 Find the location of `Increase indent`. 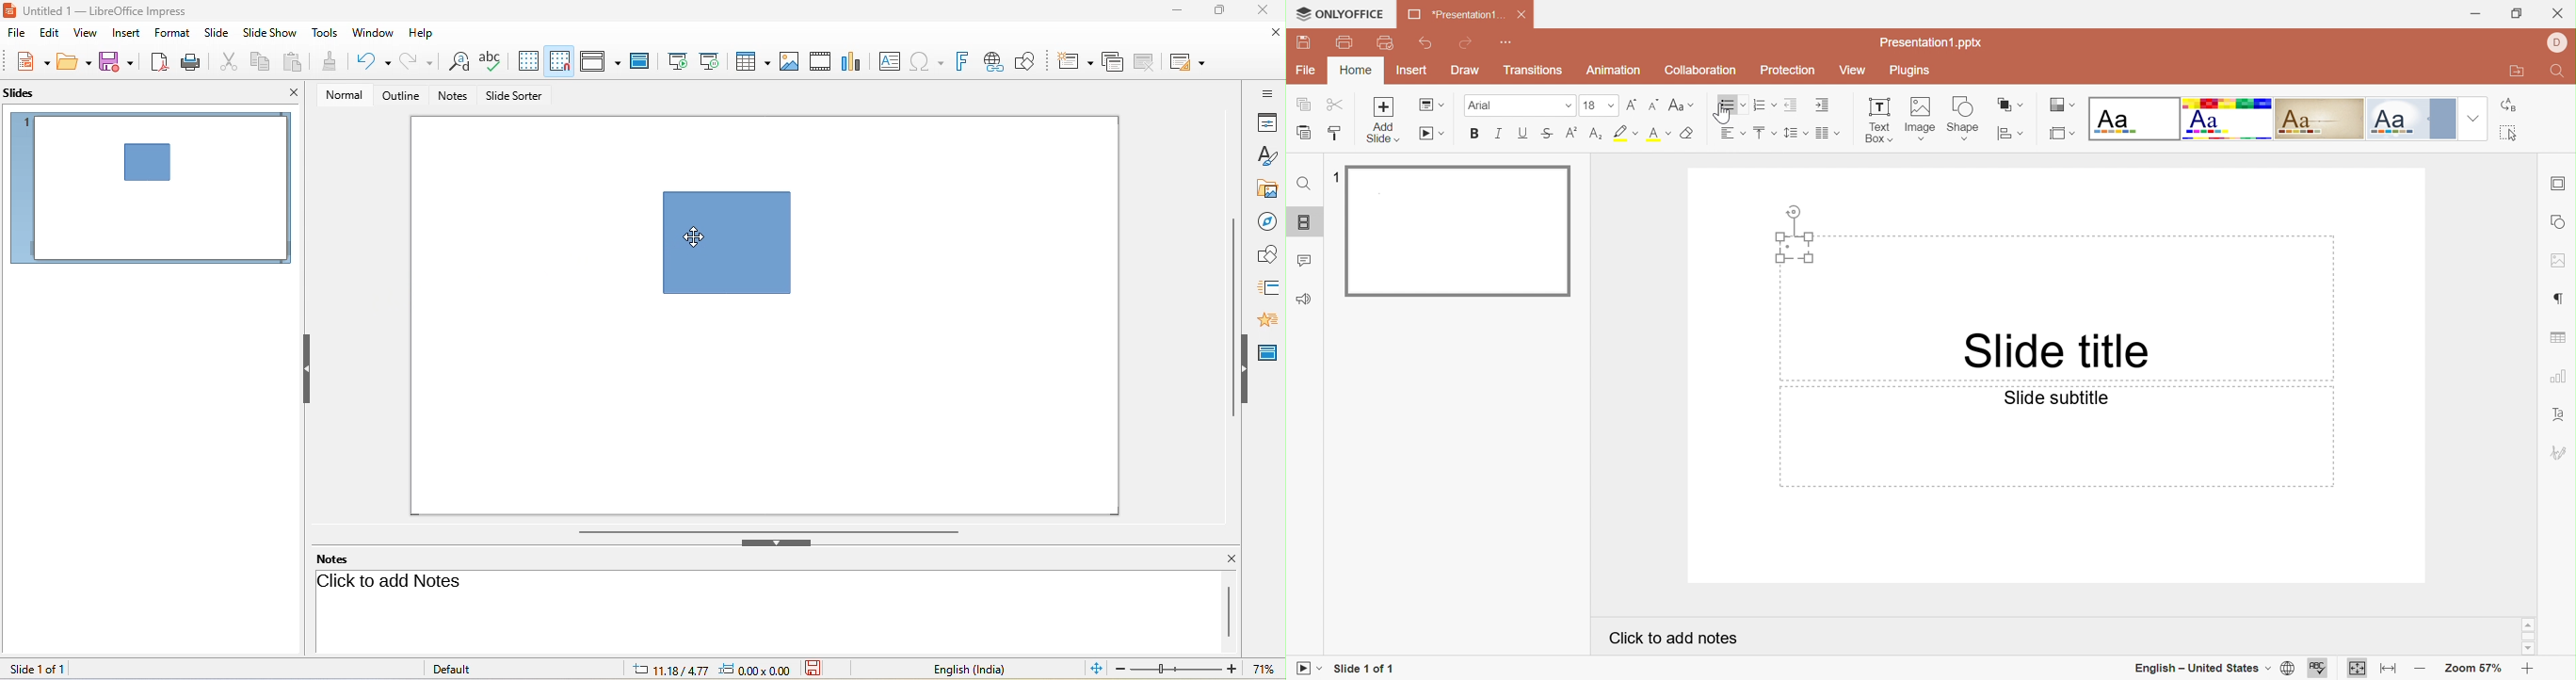

Increase indent is located at coordinates (1823, 105).